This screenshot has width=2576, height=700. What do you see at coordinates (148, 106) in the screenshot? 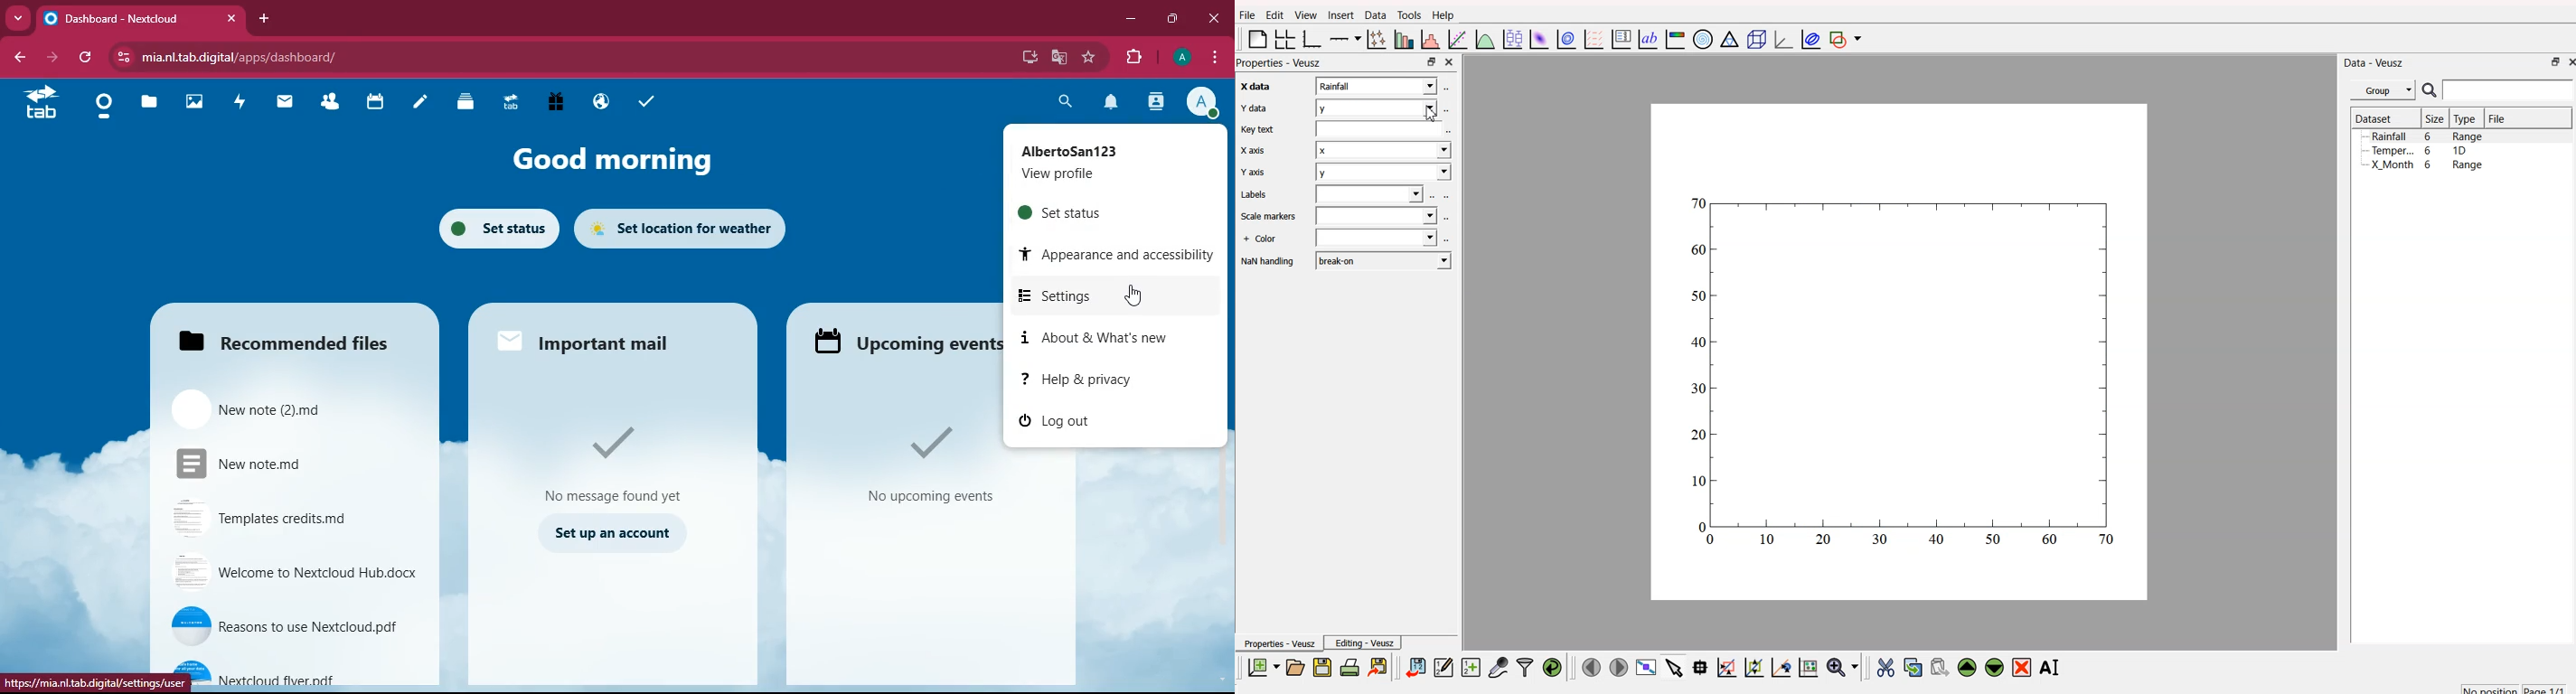
I see `files` at bounding box center [148, 106].